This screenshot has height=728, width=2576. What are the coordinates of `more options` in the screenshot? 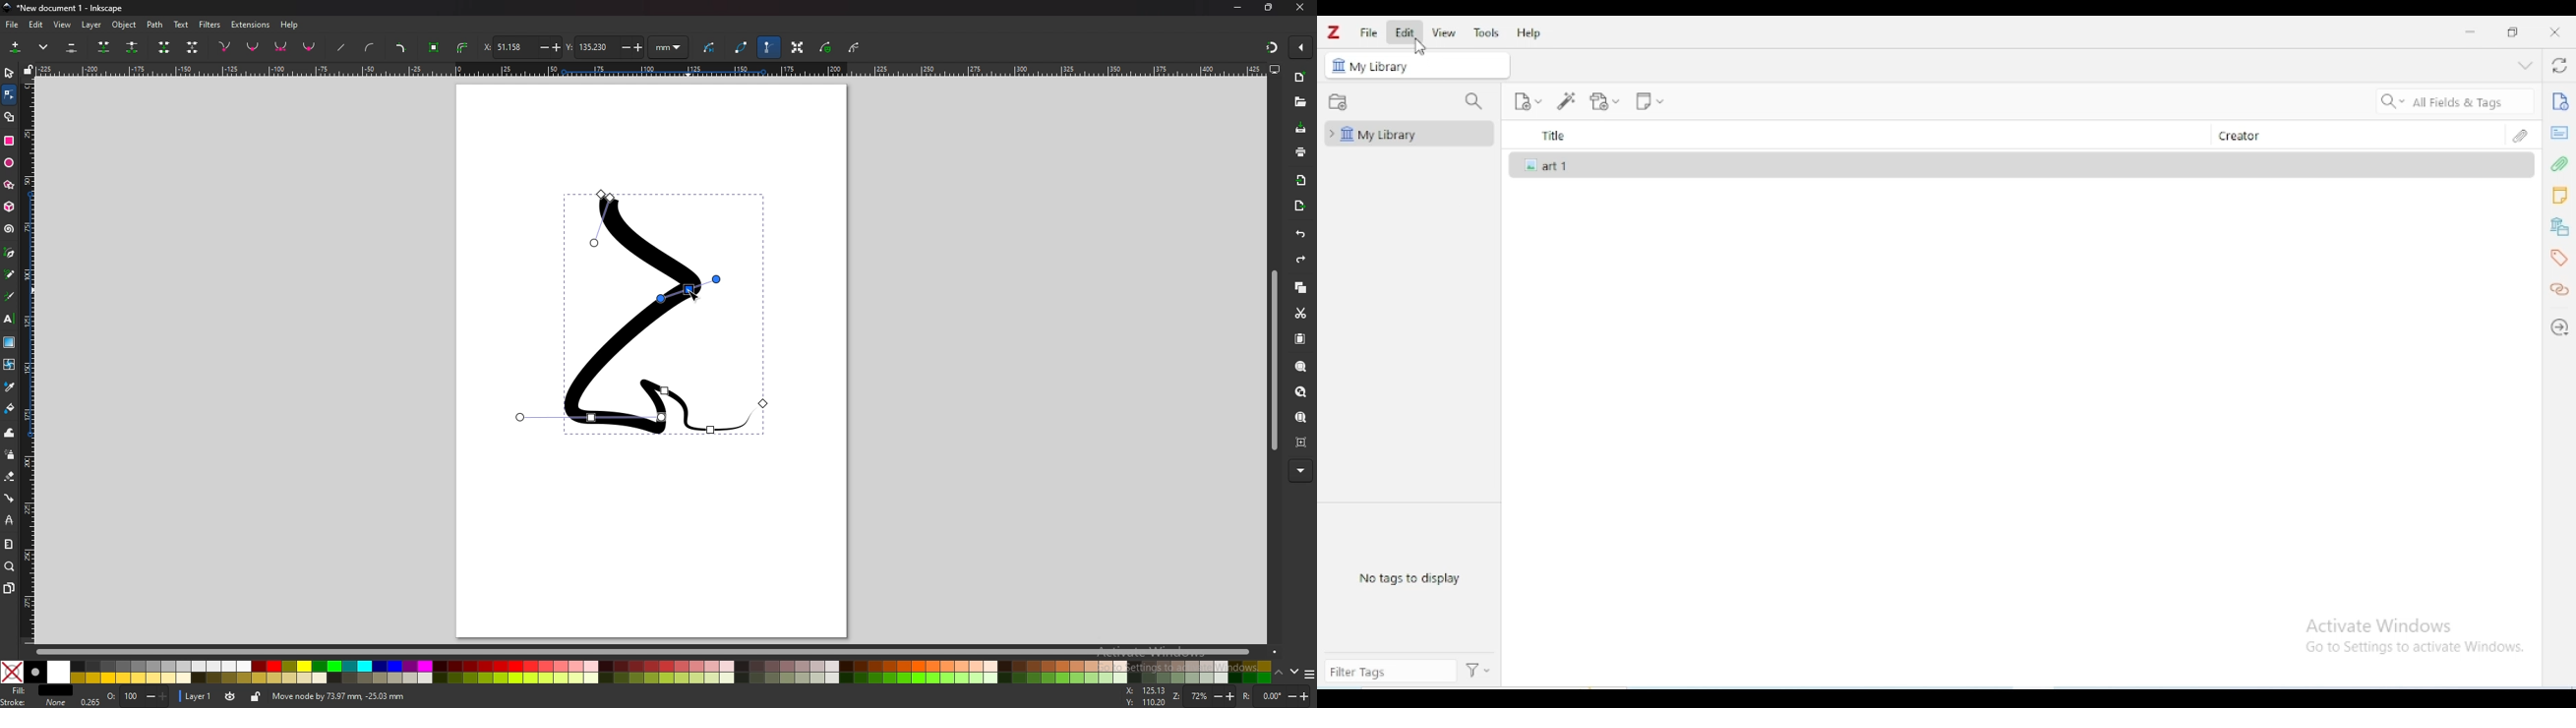 It's located at (46, 47).